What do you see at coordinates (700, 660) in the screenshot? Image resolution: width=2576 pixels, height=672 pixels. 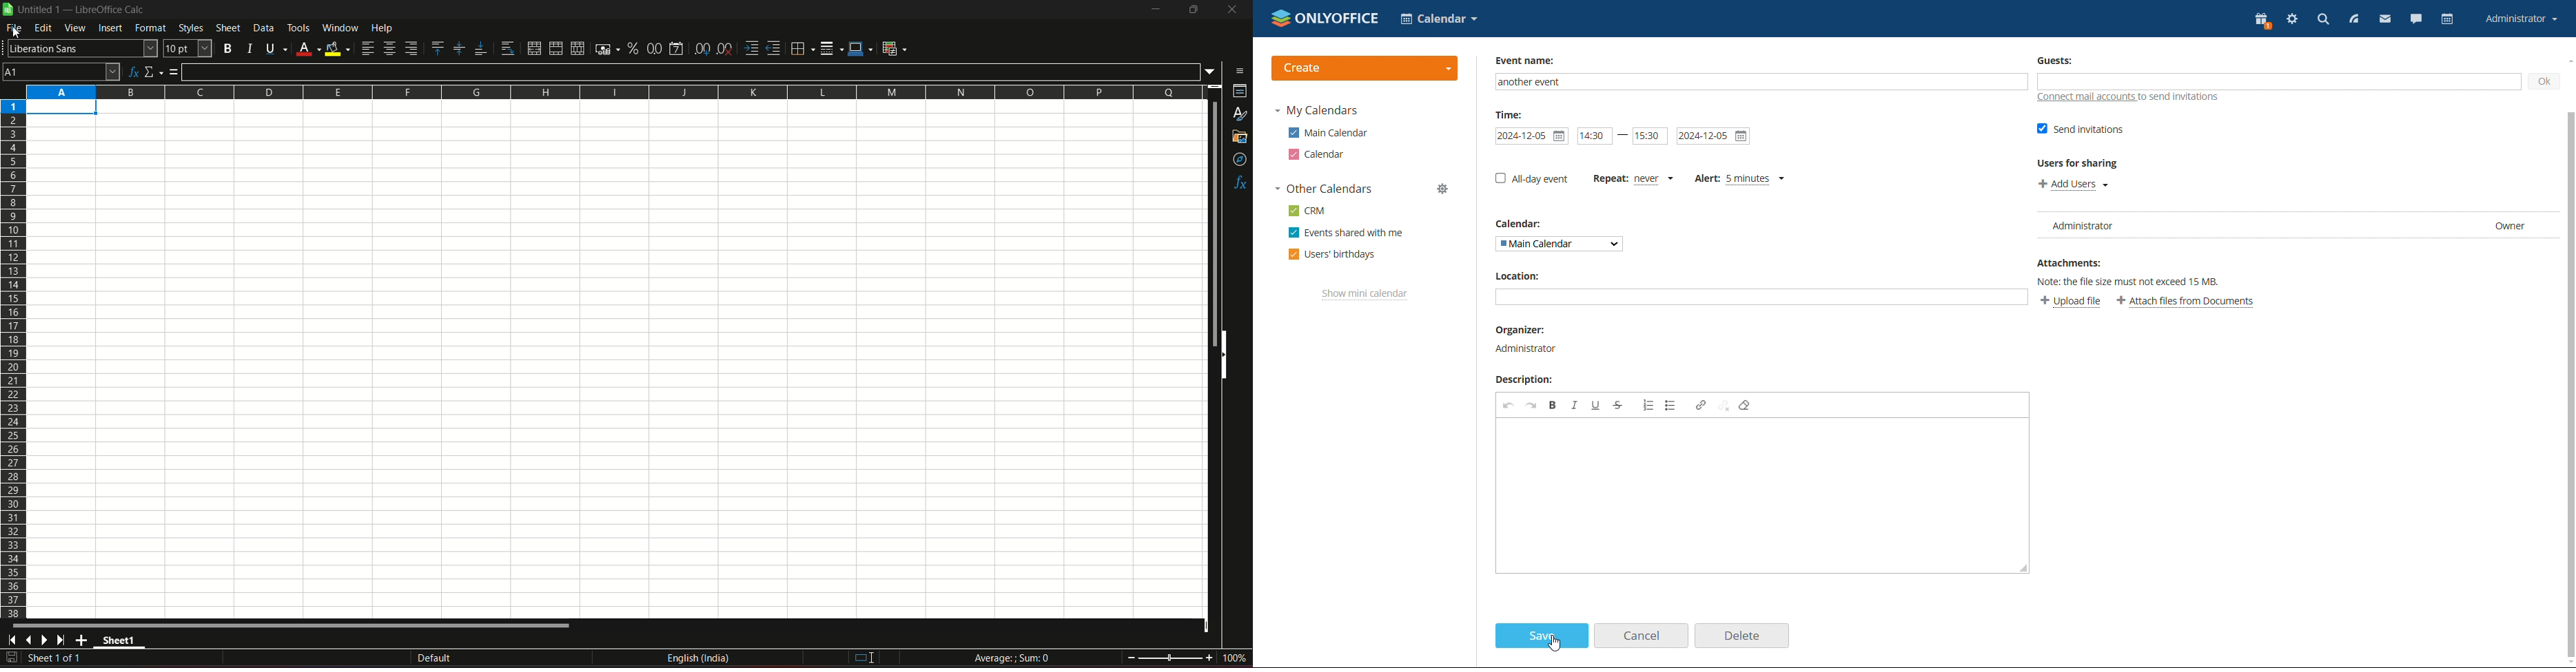 I see `language` at bounding box center [700, 660].